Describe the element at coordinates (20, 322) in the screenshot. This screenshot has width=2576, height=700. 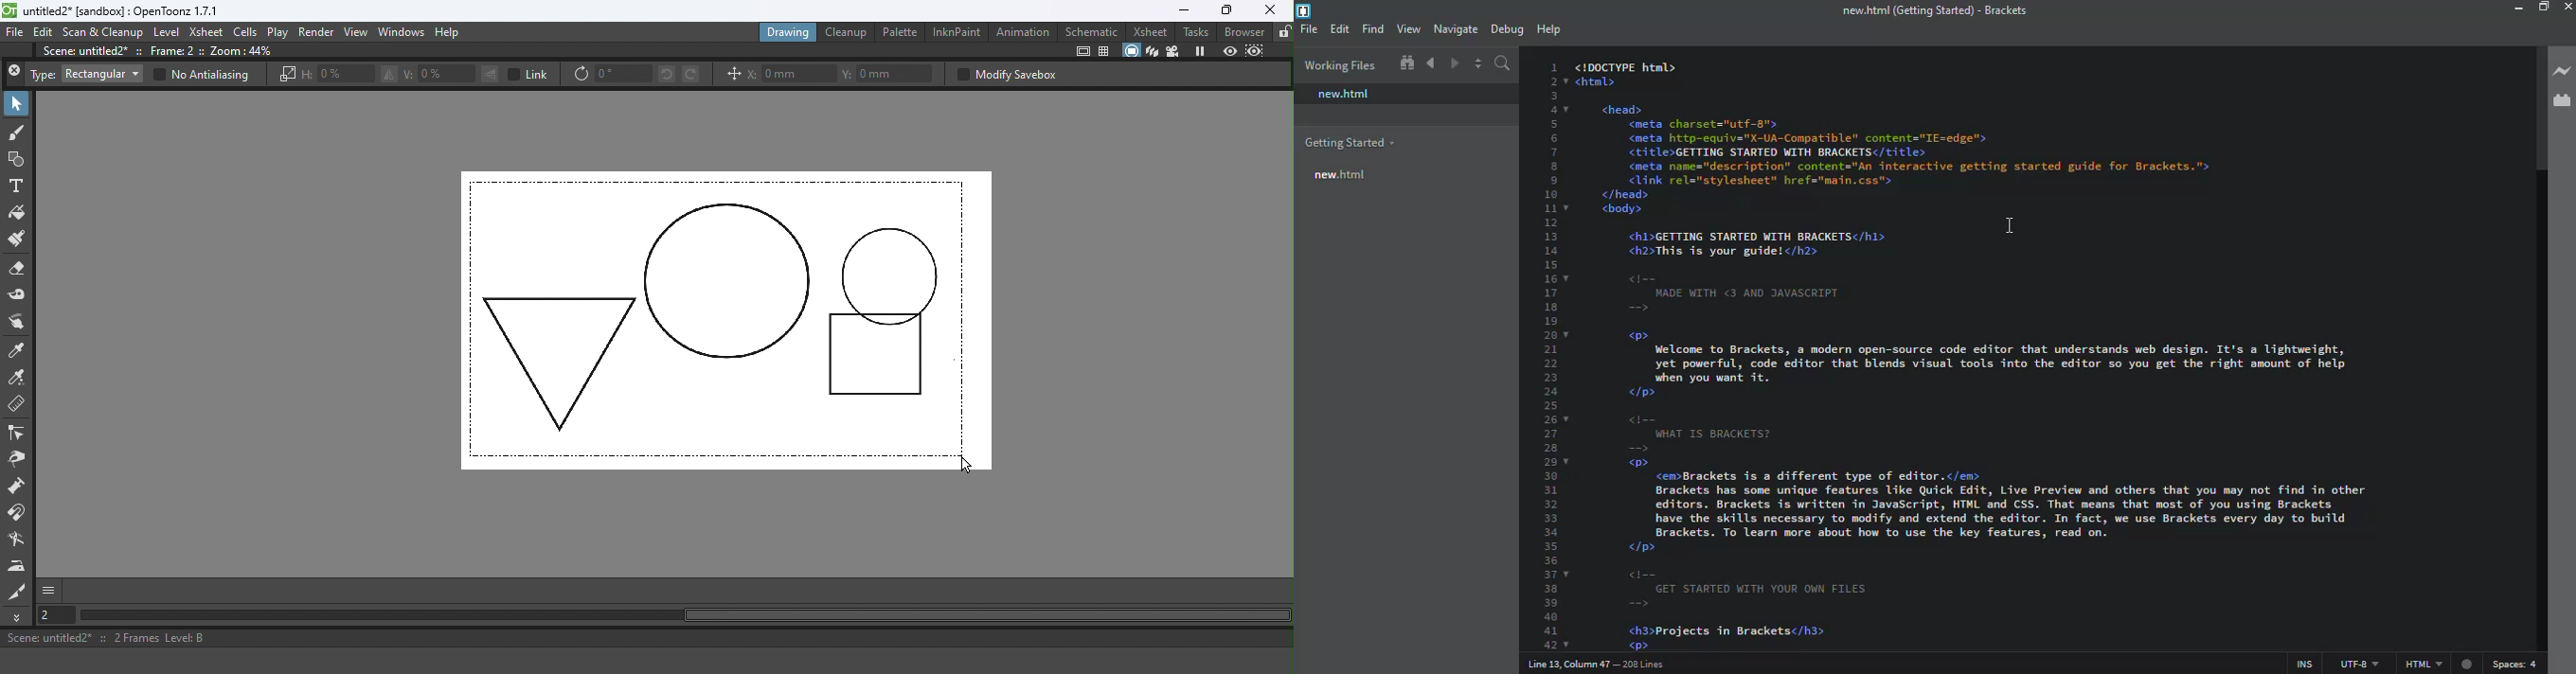
I see `Finger tool` at that location.